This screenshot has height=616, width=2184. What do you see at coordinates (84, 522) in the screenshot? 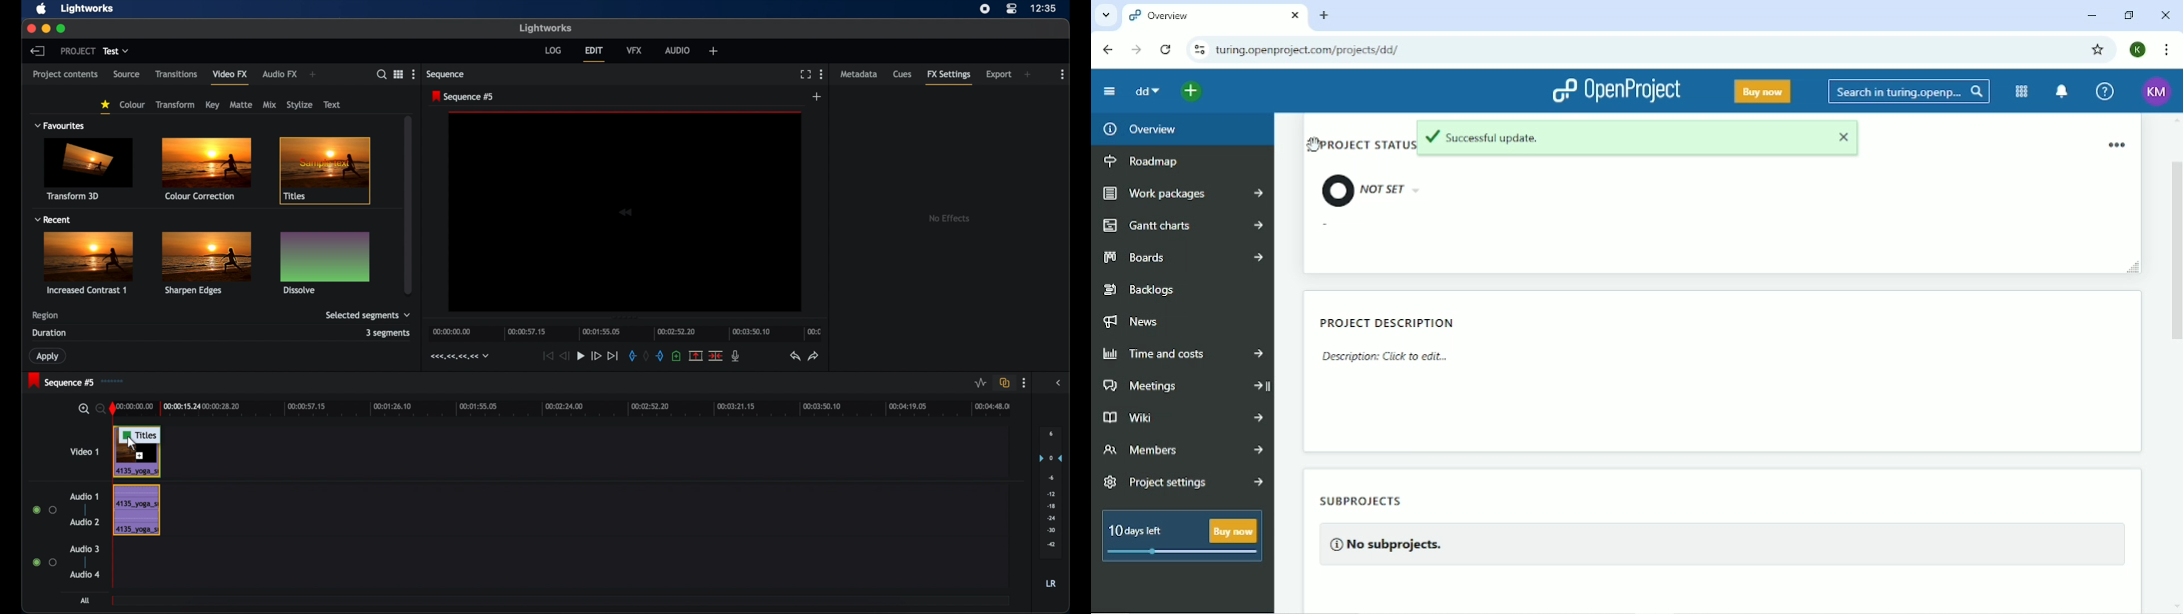
I see `audio 2` at bounding box center [84, 522].